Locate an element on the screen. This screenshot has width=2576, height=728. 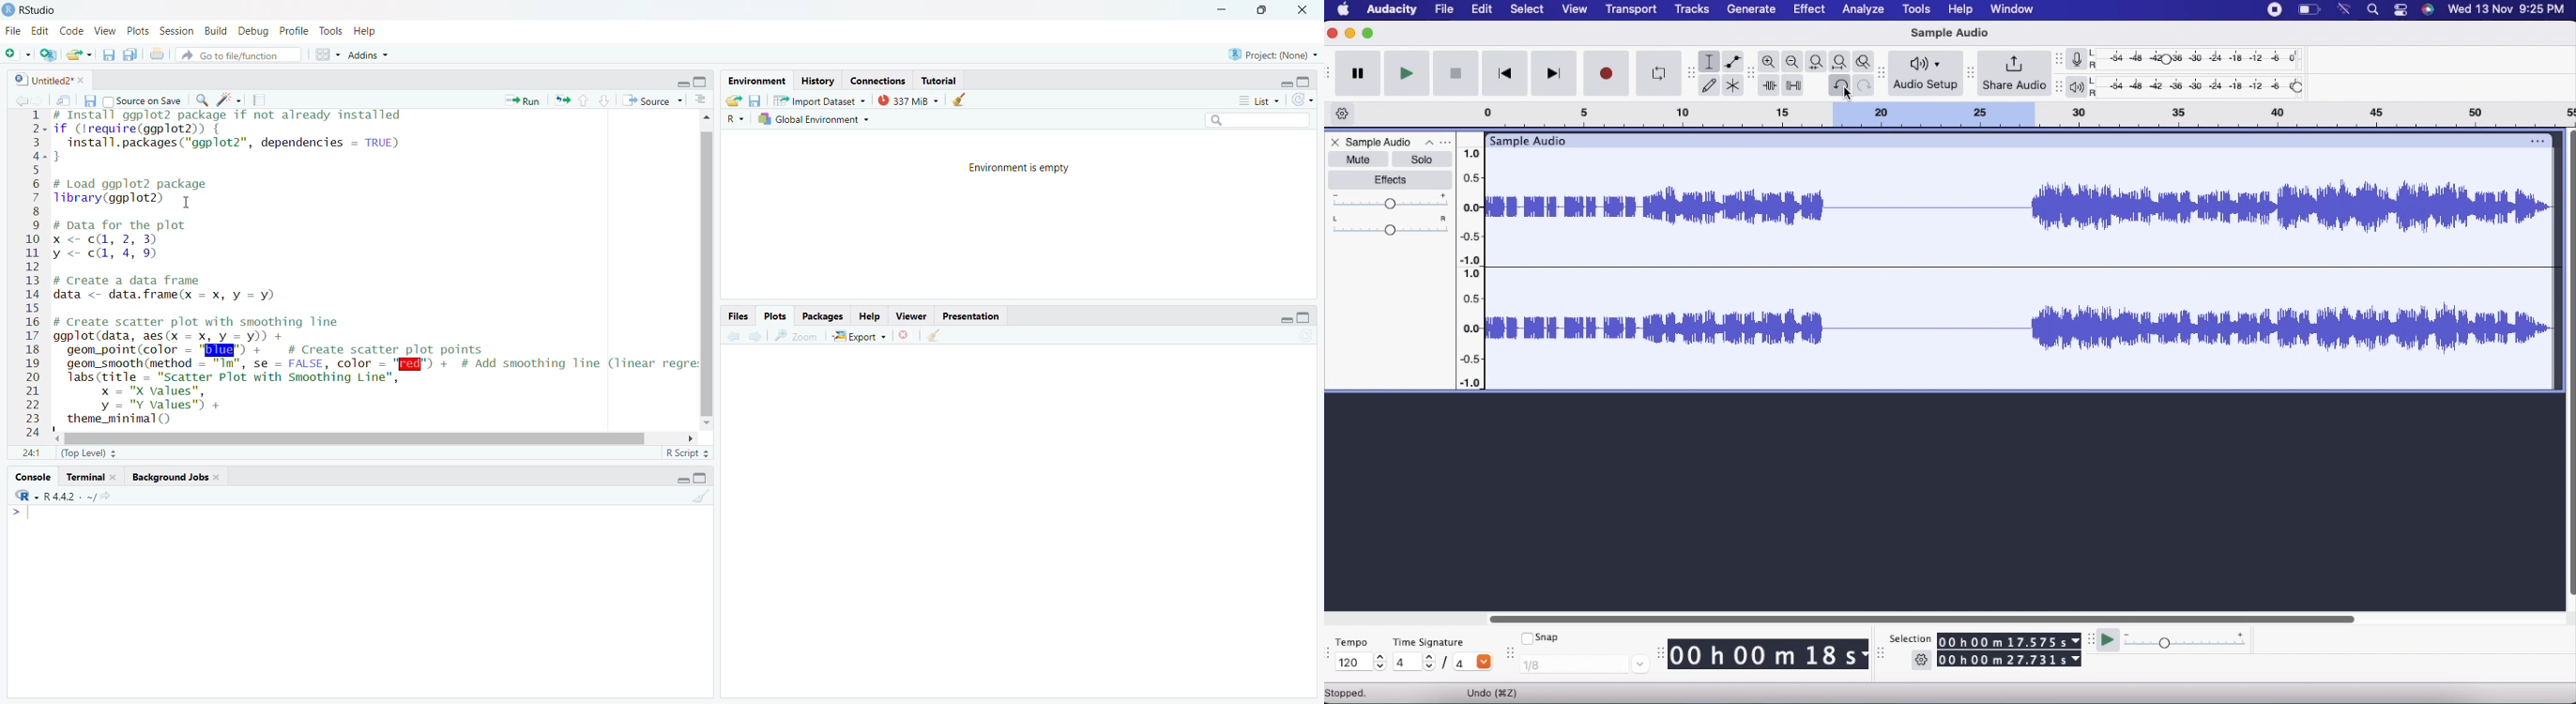
Tracks is located at coordinates (1692, 10).